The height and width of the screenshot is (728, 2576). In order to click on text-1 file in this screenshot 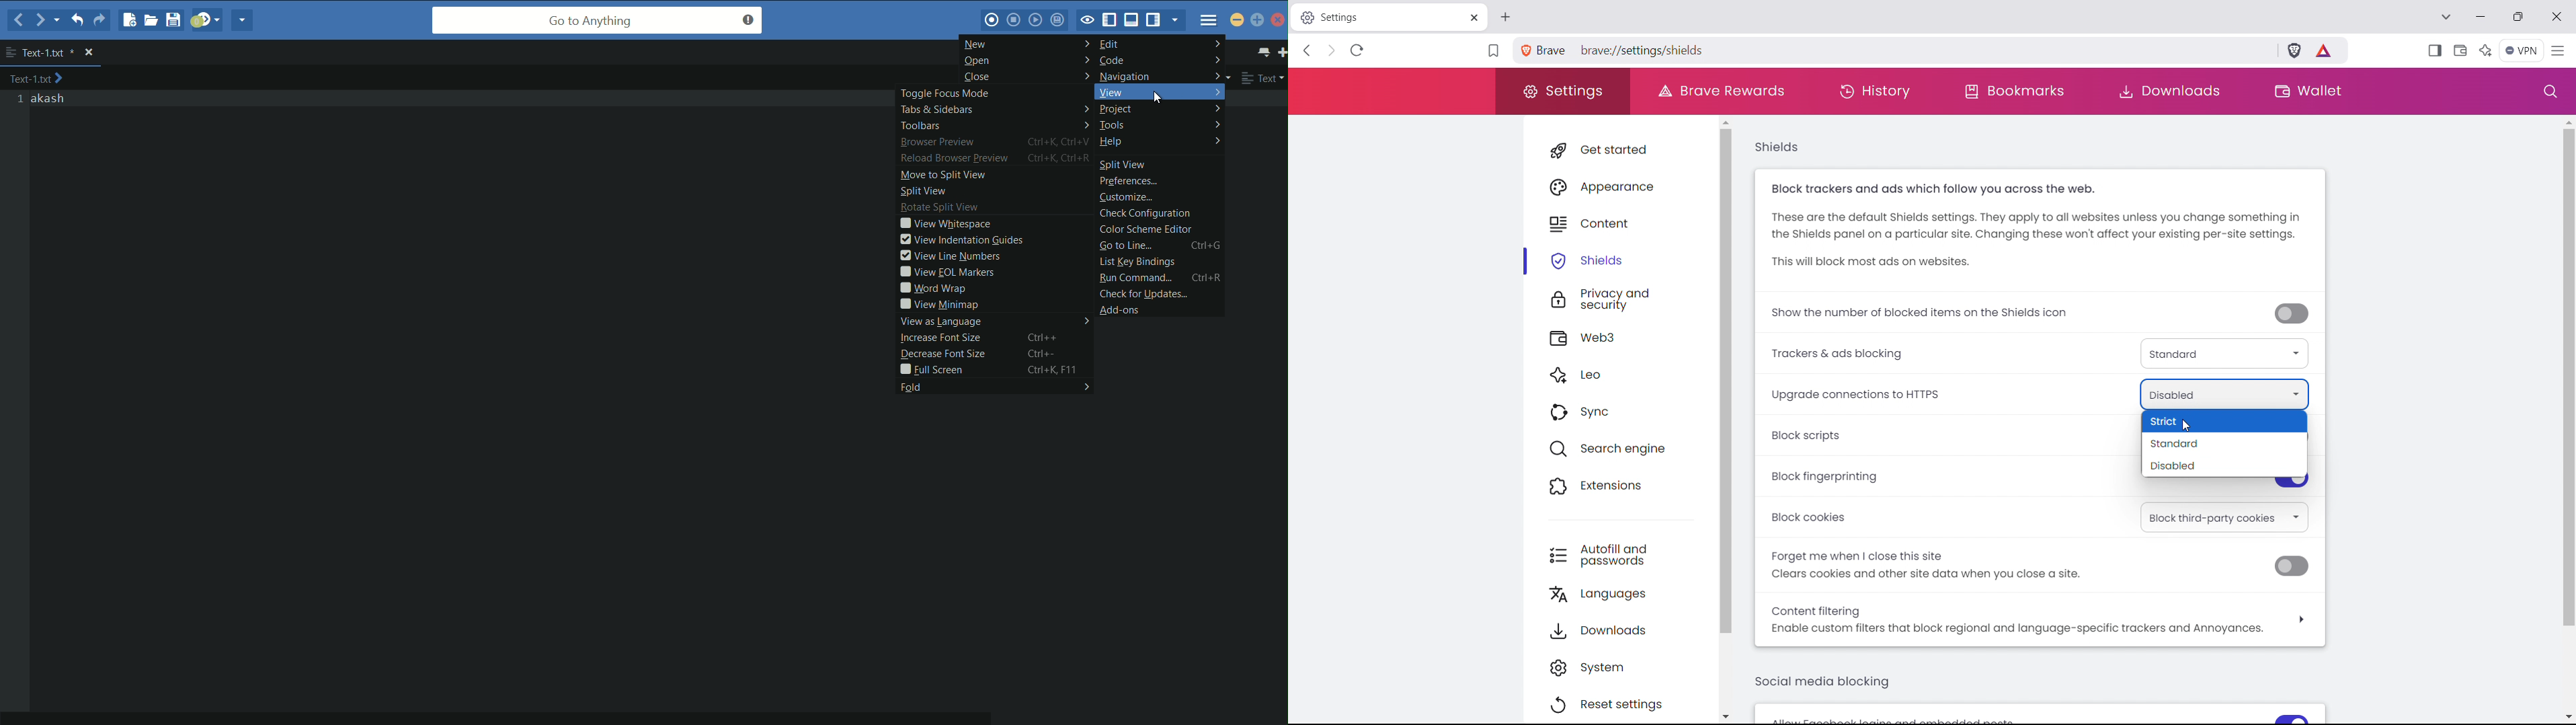, I will do `click(49, 53)`.